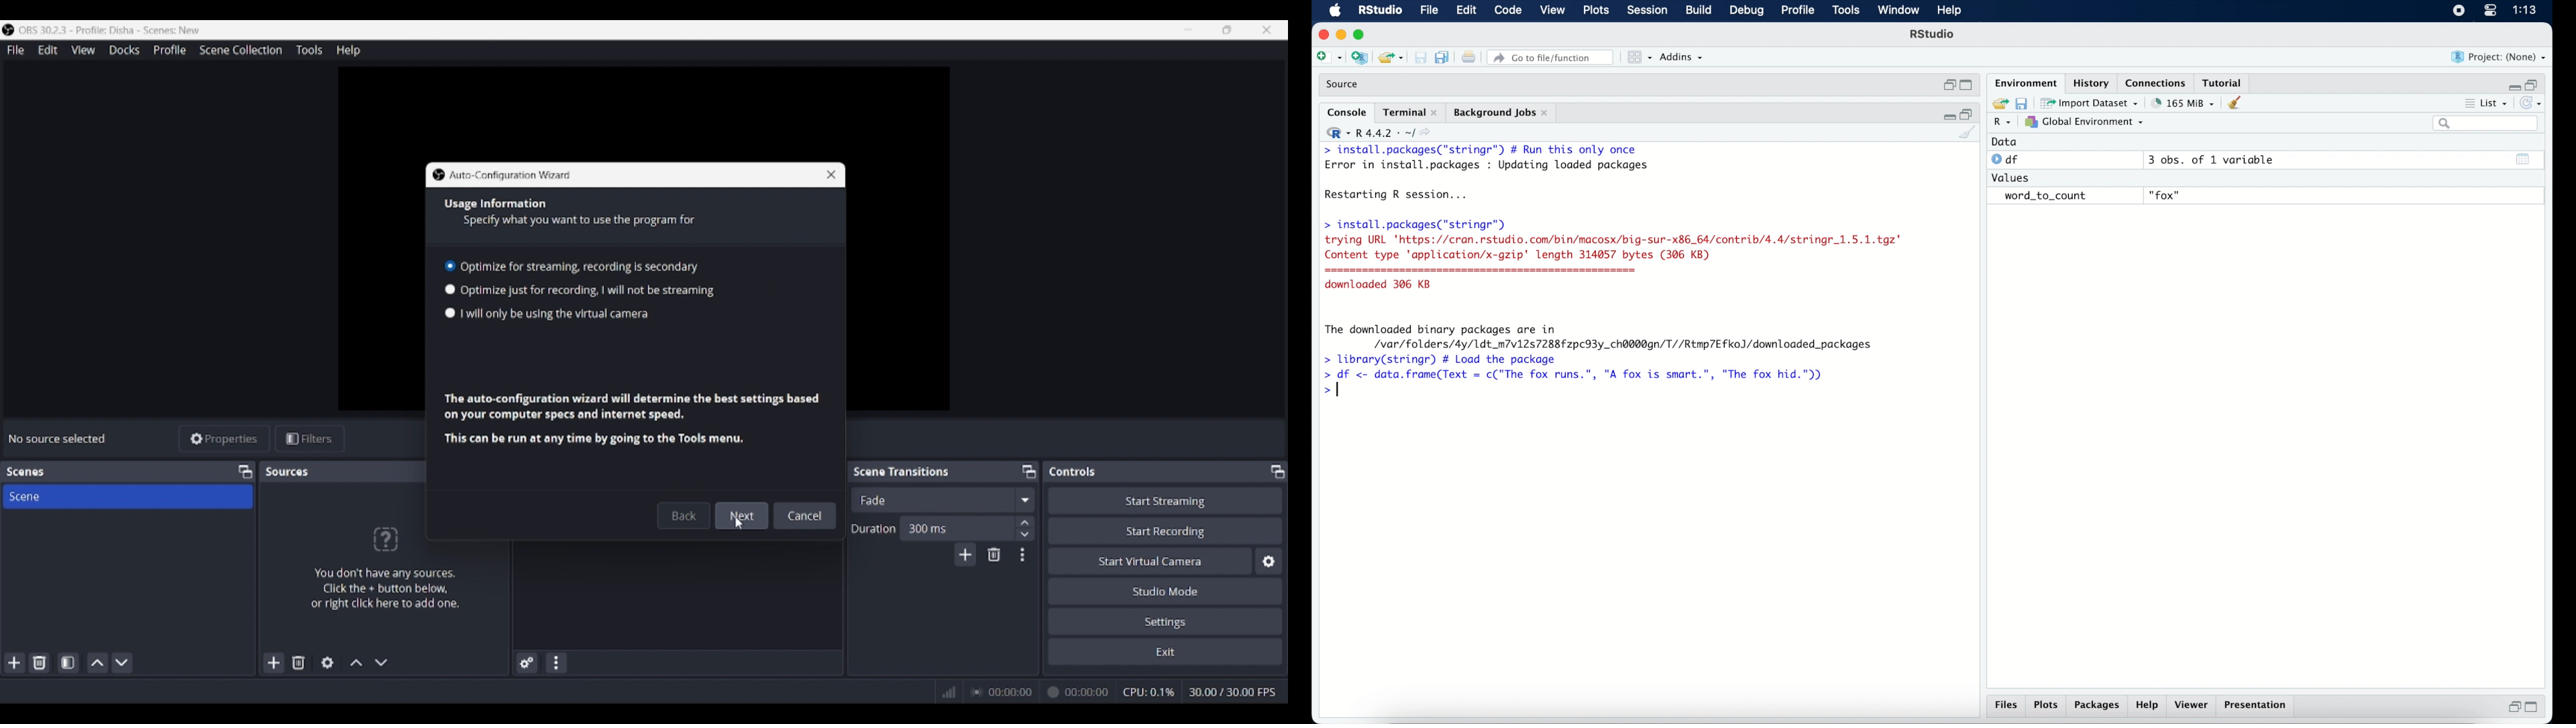 This screenshot has width=2576, height=728. Describe the element at coordinates (1646, 11) in the screenshot. I see `session` at that location.